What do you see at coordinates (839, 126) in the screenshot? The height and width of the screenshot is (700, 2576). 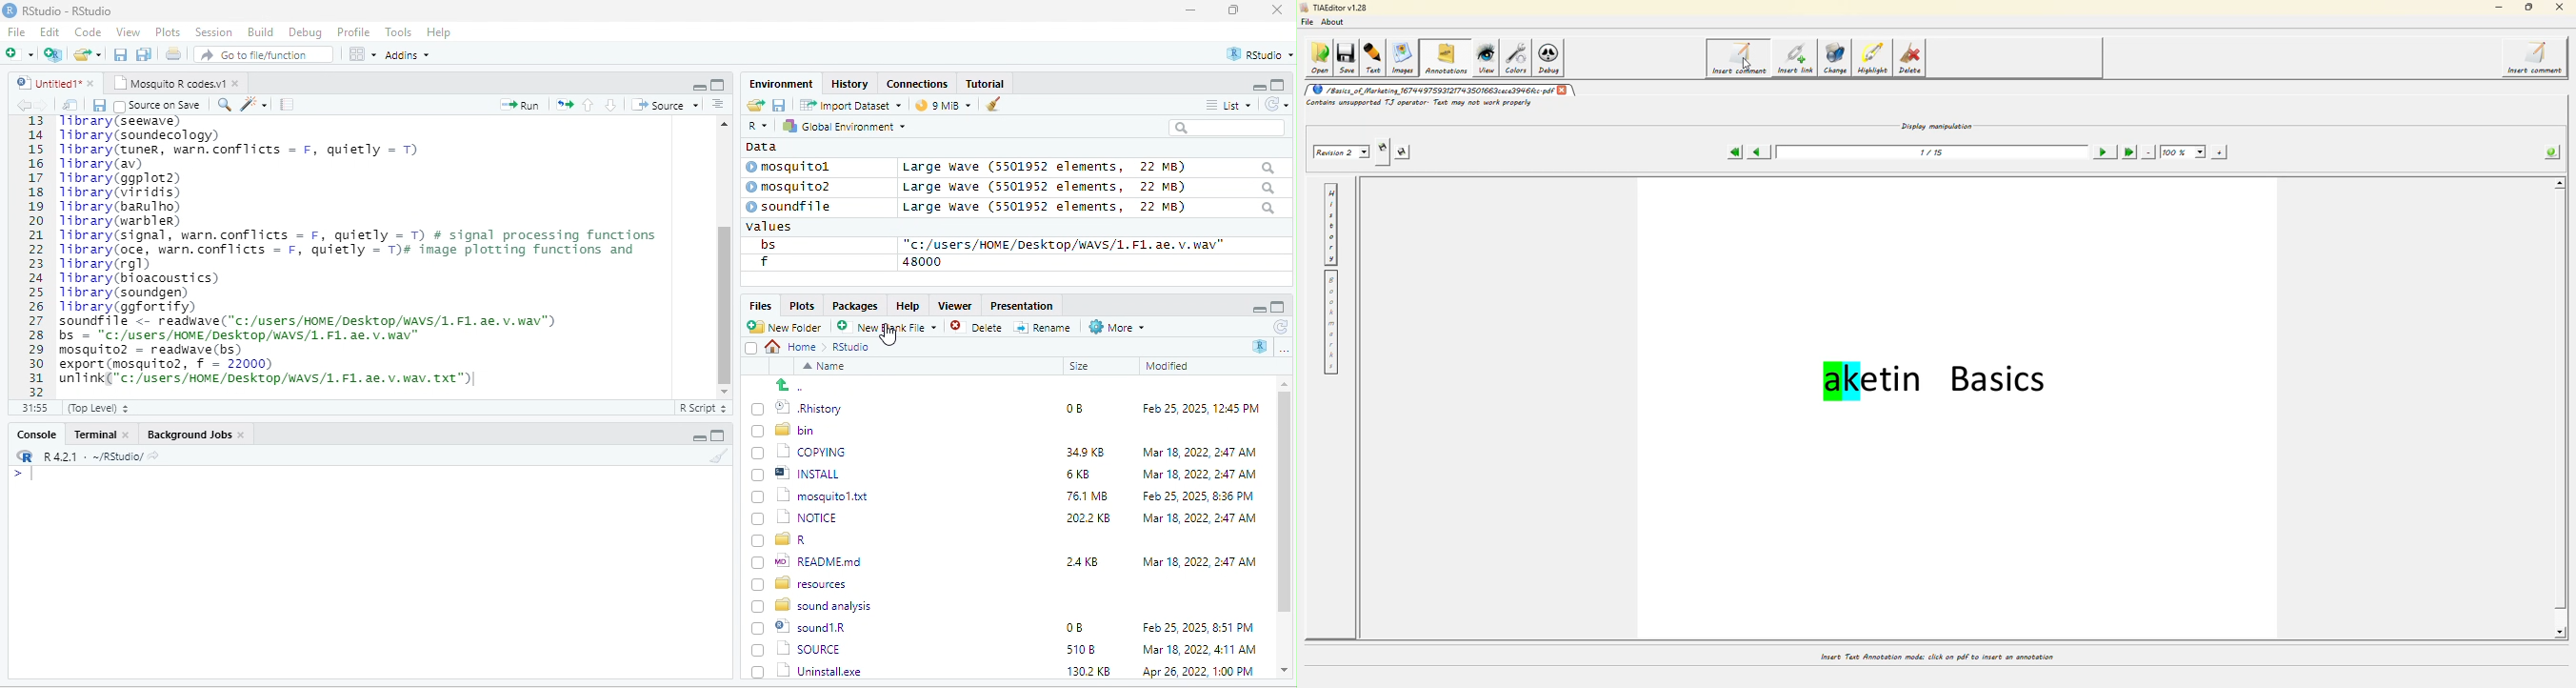 I see `hy Global Environment ~` at bounding box center [839, 126].